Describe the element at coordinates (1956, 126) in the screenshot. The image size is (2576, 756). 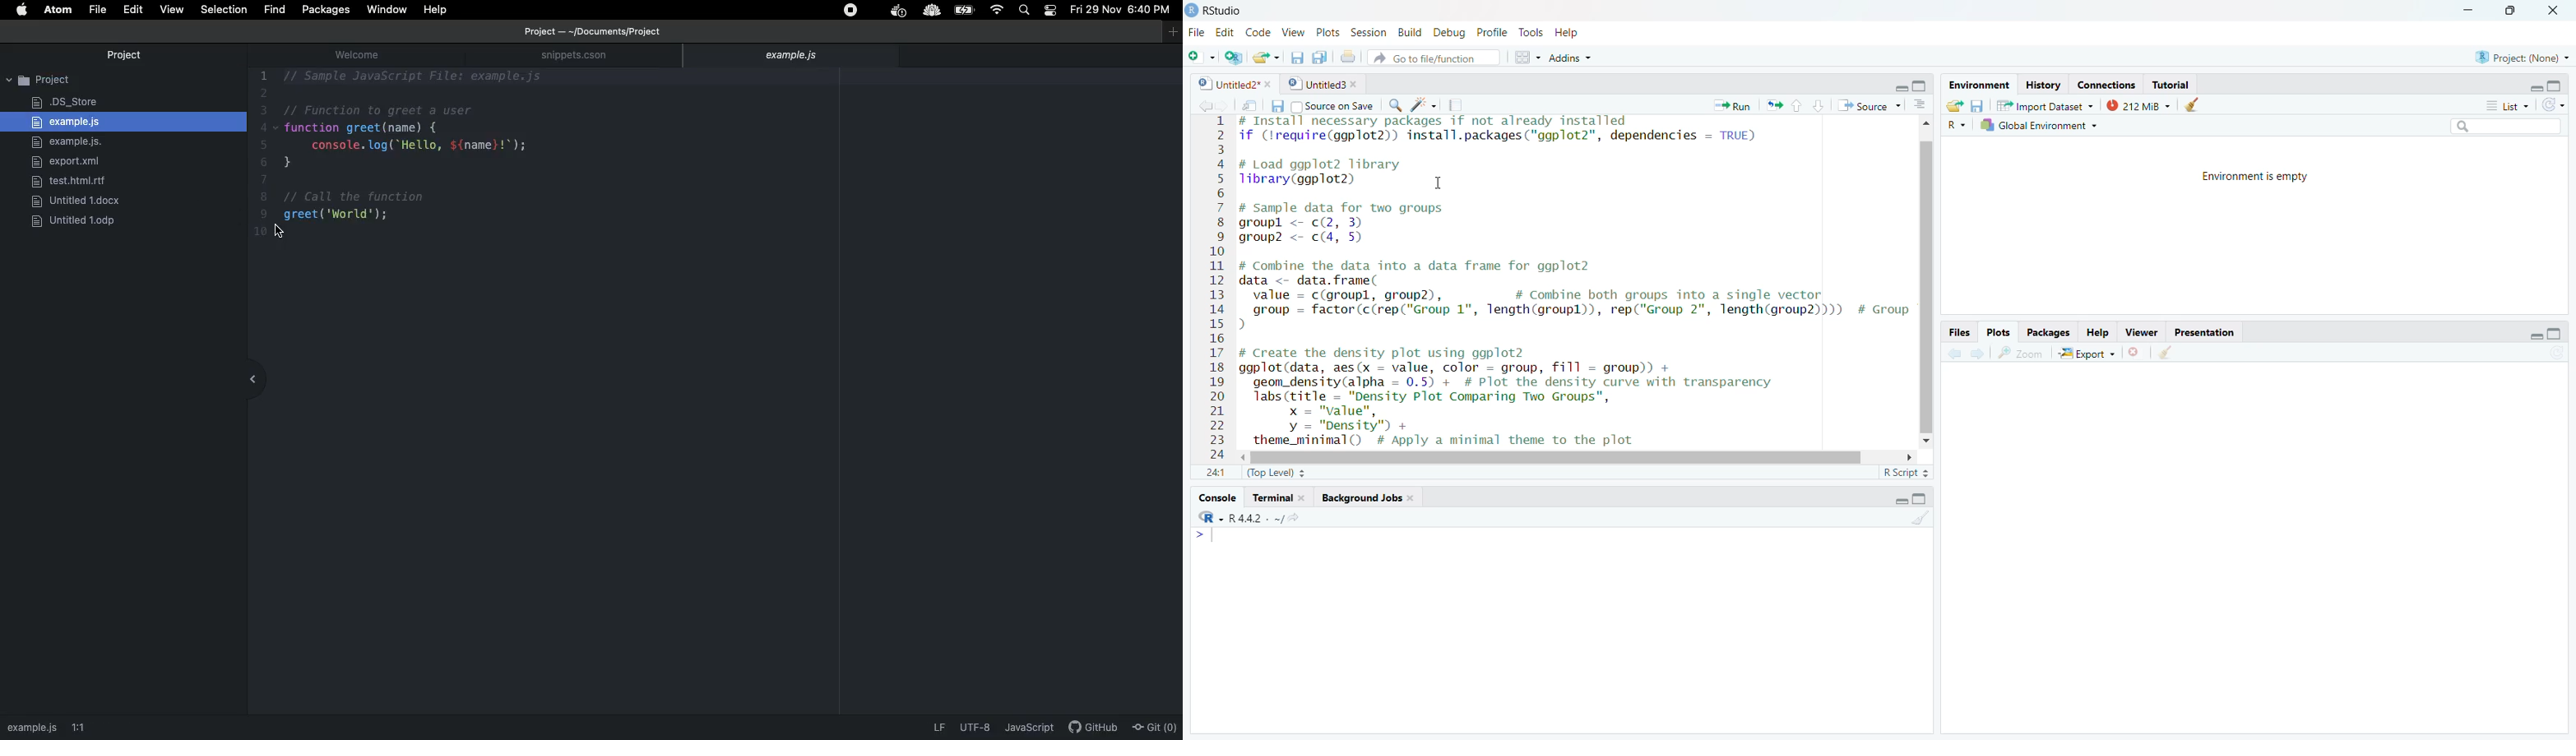
I see `R` at that location.